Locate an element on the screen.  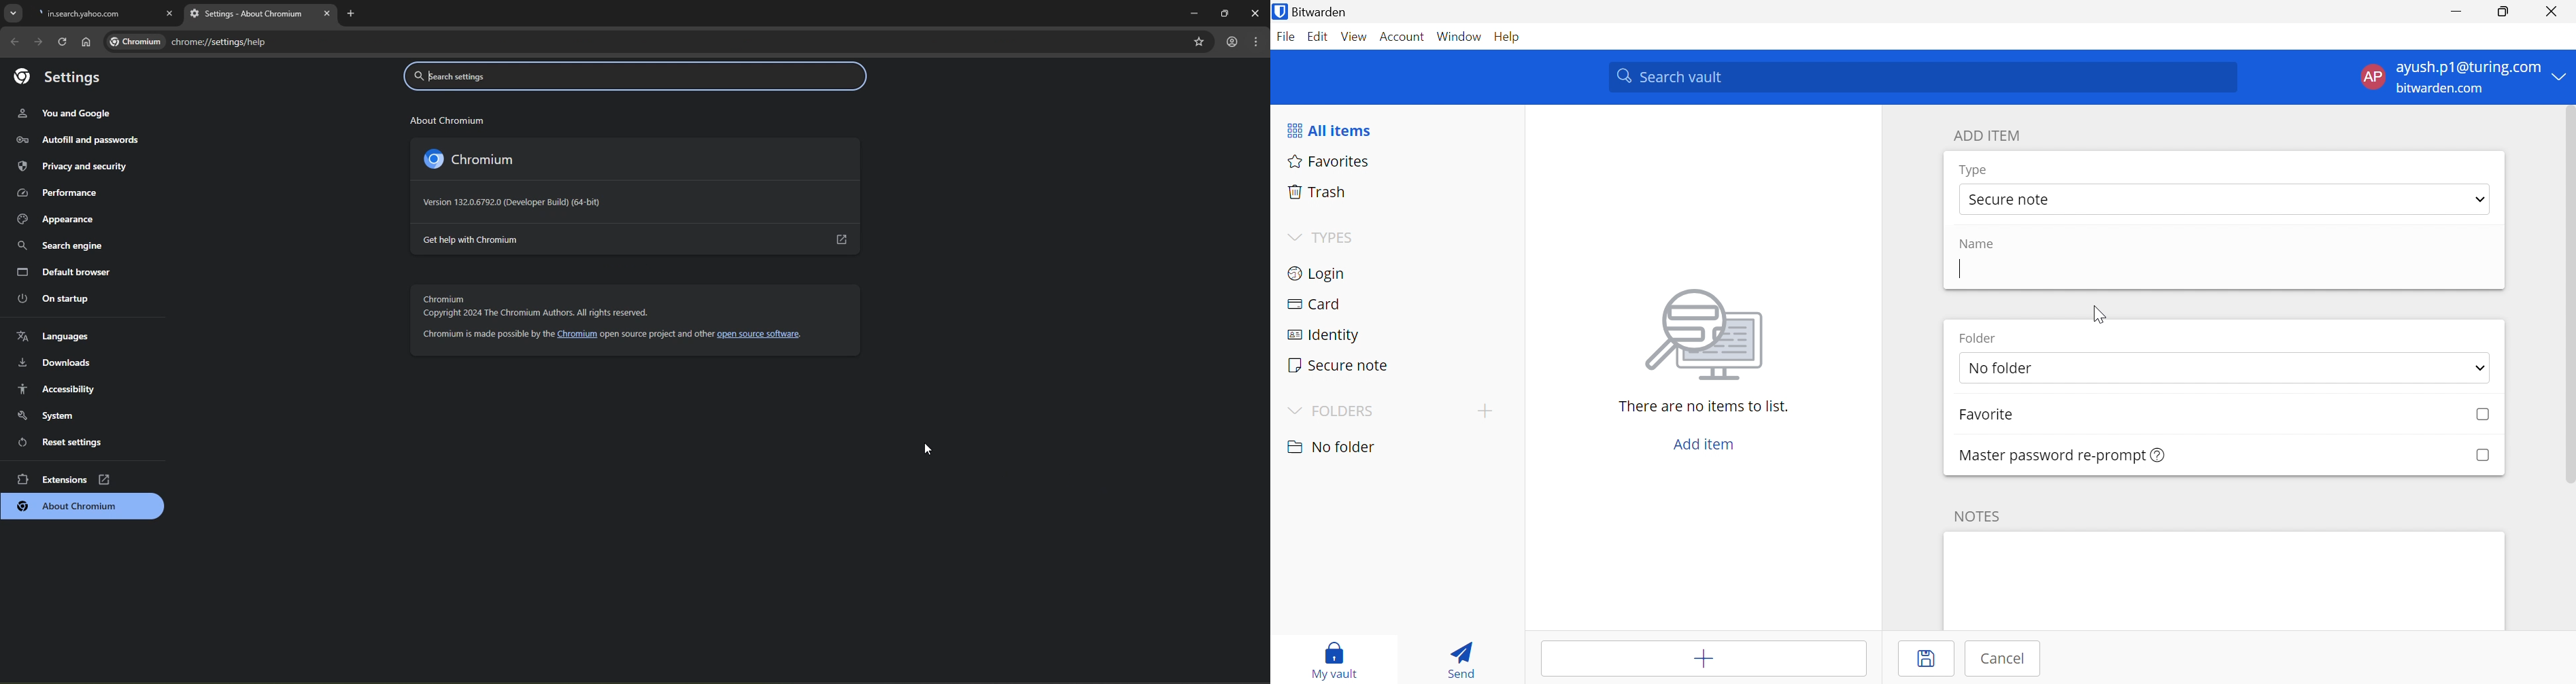
account menu is located at coordinates (2461, 78).